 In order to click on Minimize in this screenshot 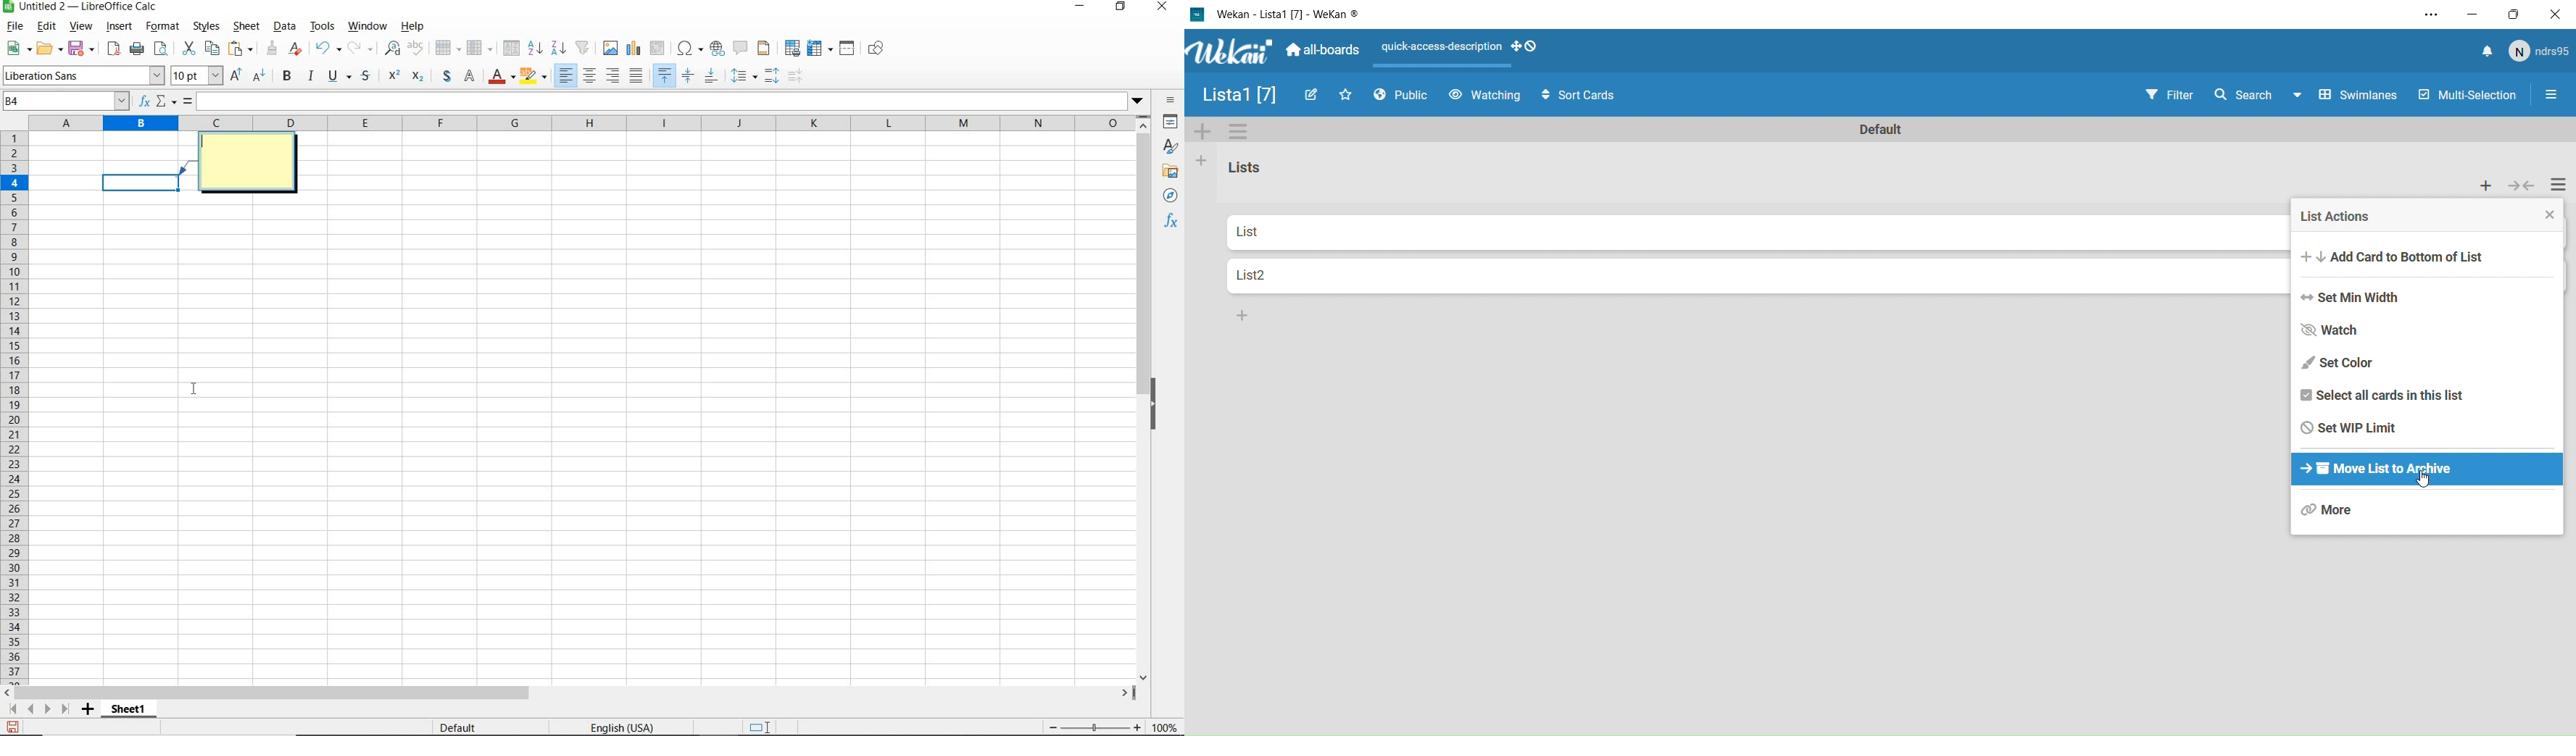, I will do `click(2470, 14)`.